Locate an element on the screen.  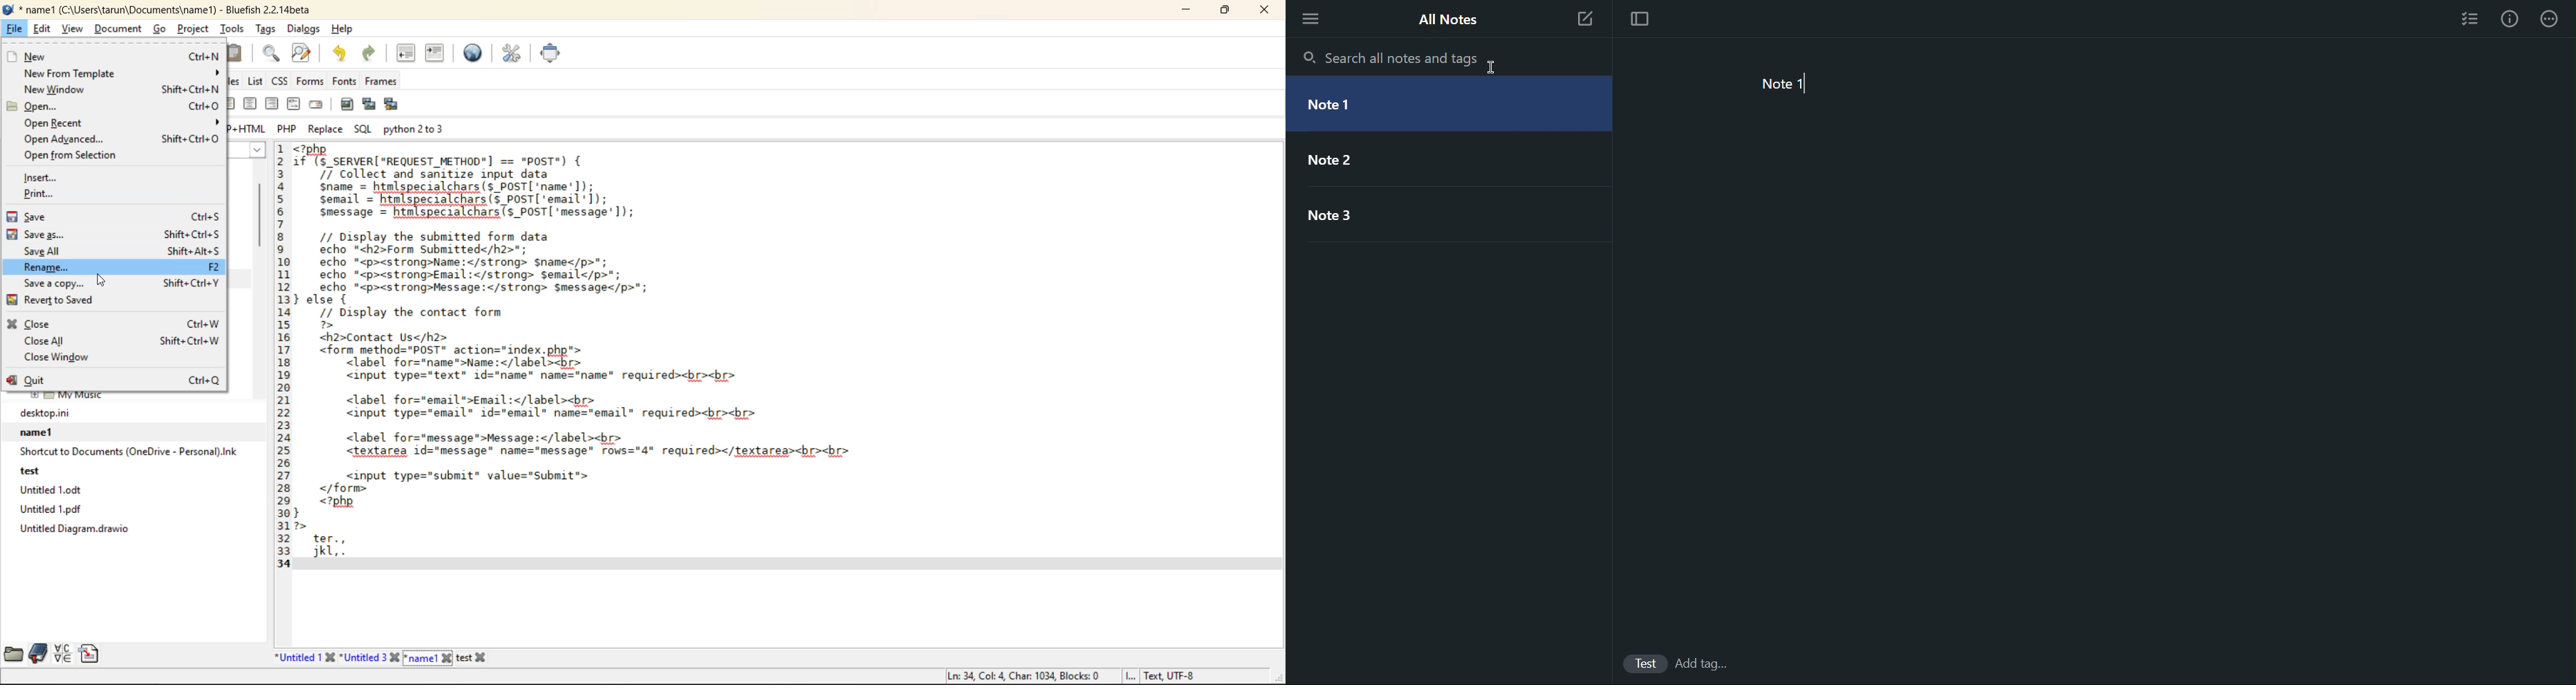
file is located at coordinates (15, 29).